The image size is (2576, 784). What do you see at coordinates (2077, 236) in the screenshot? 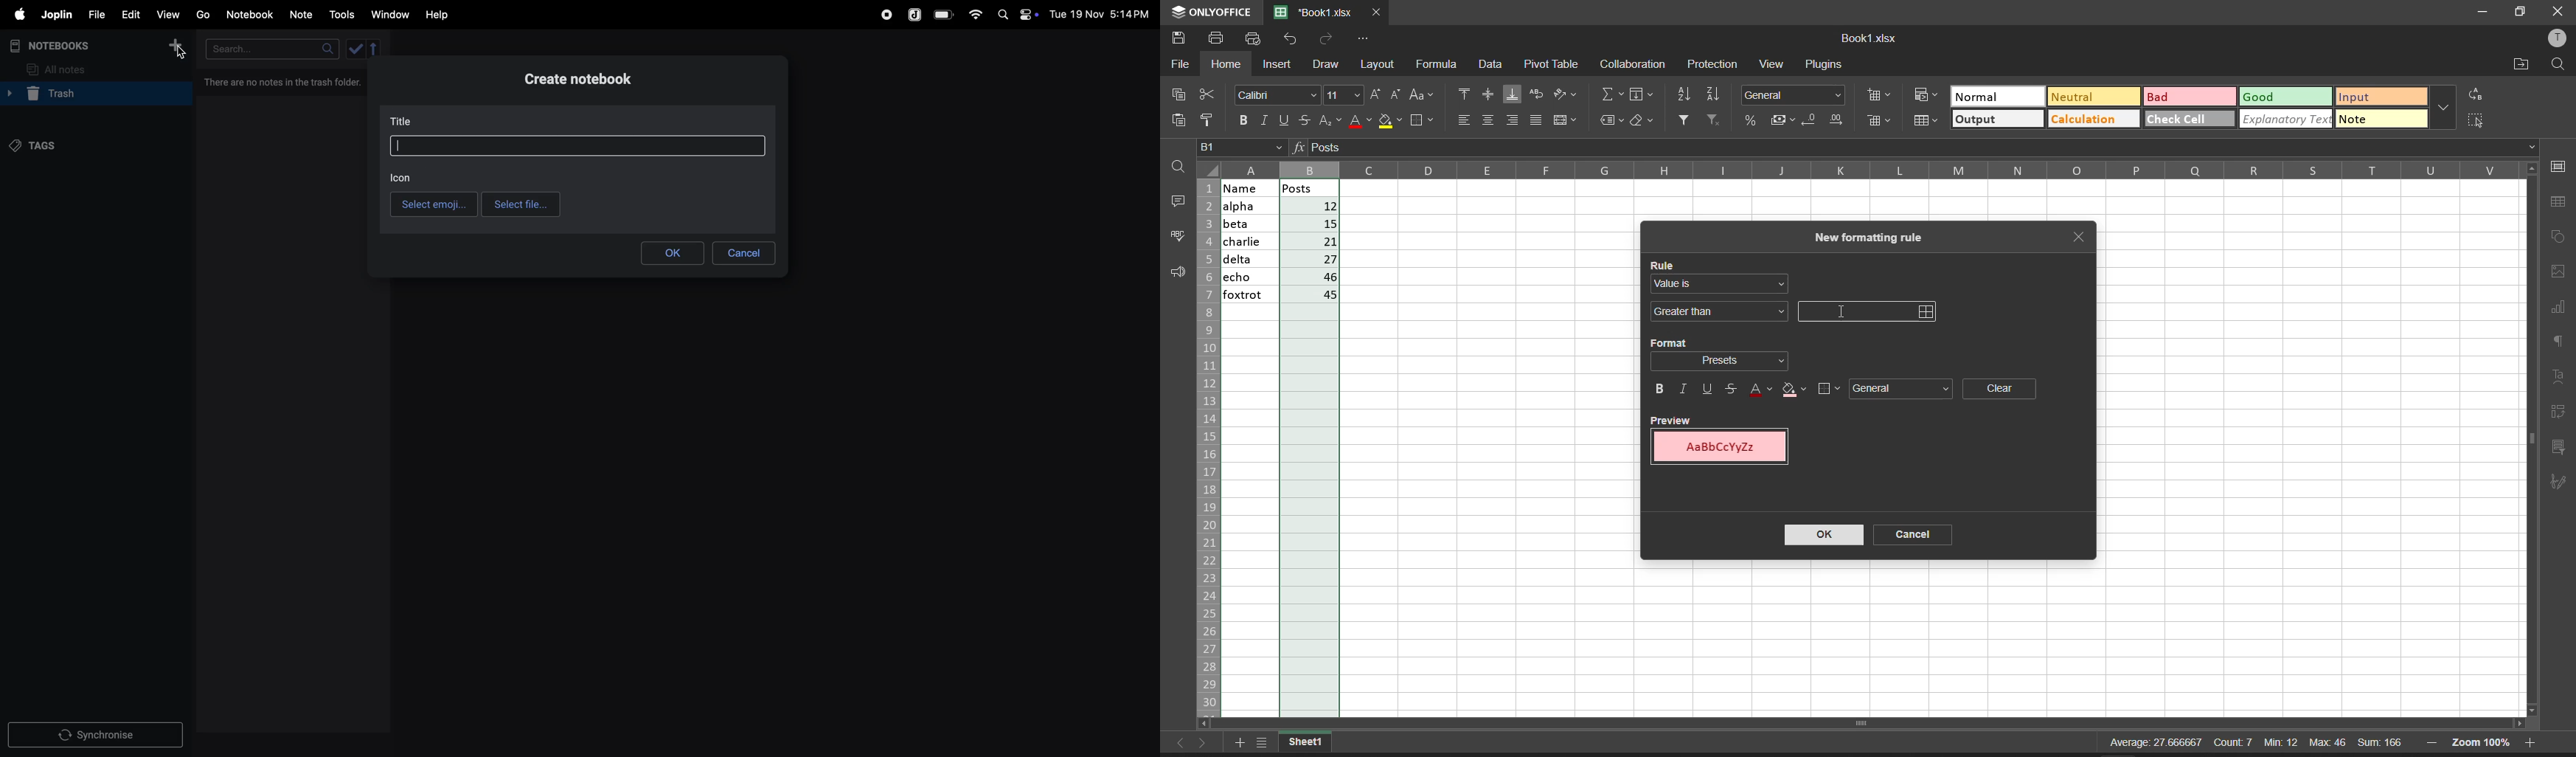
I see `close tab` at bounding box center [2077, 236].